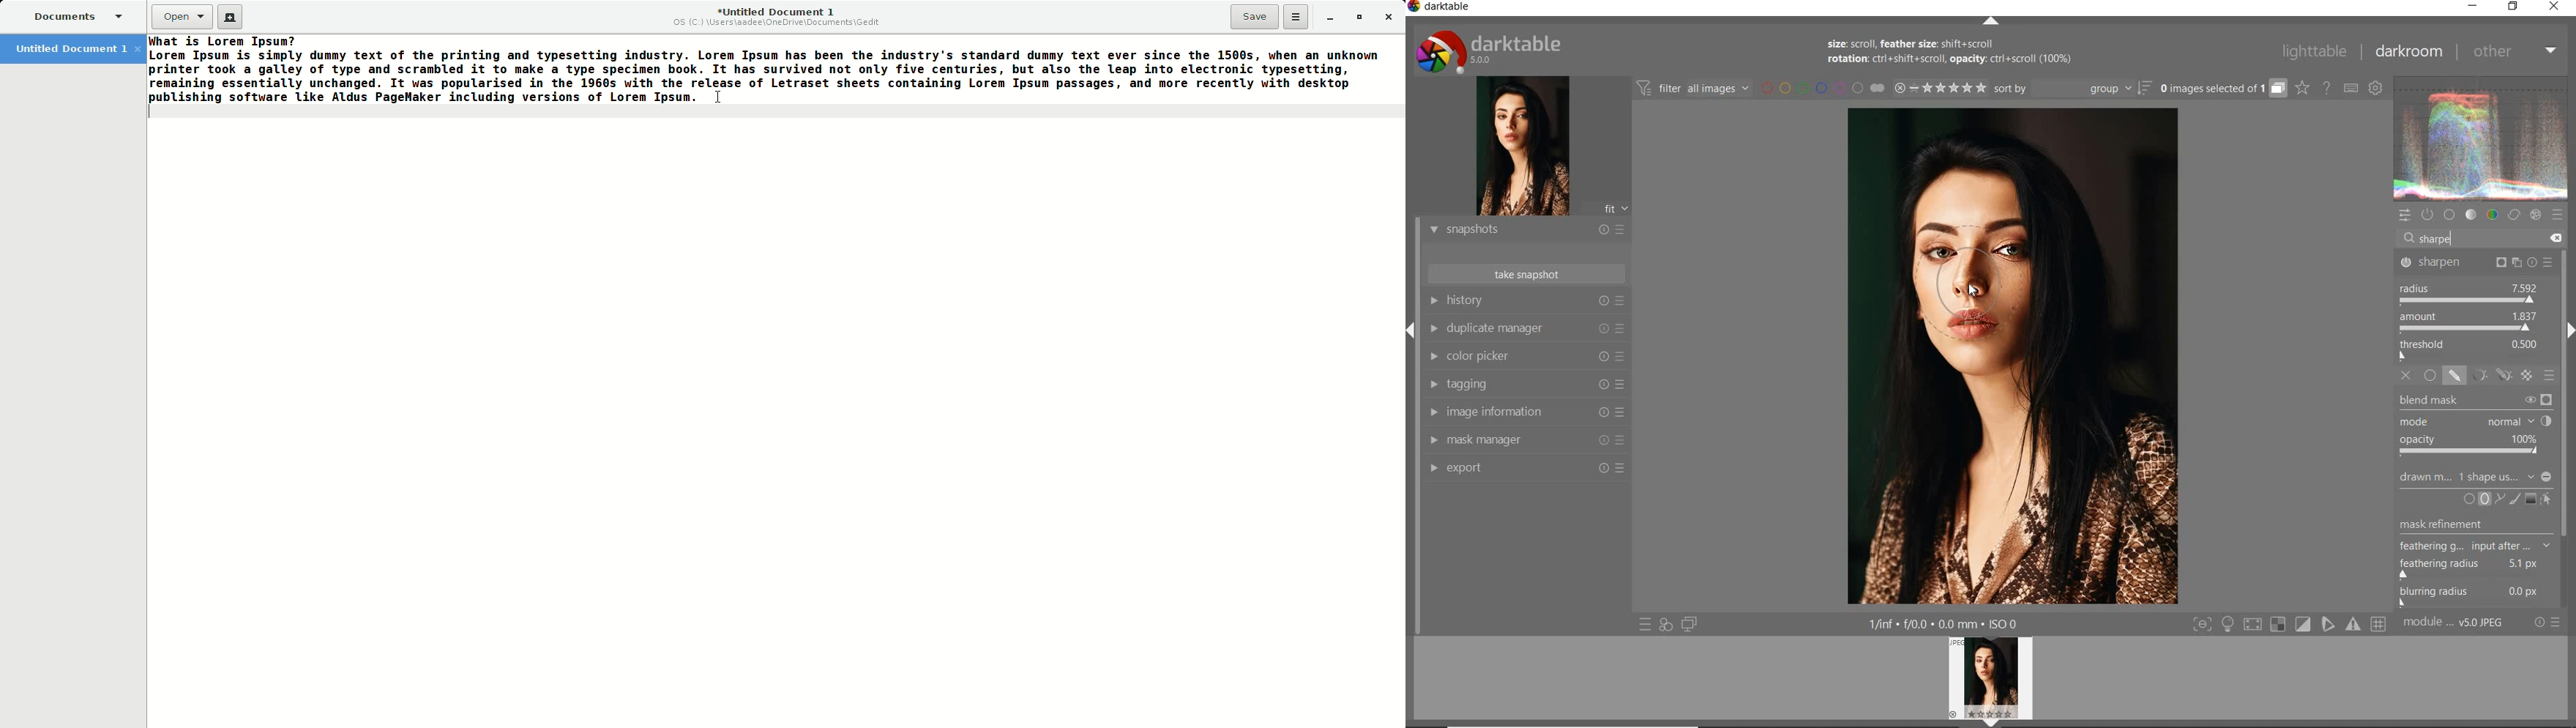 The image size is (2576, 728). Describe the element at coordinates (2566, 430) in the screenshot. I see `task bar` at that location.